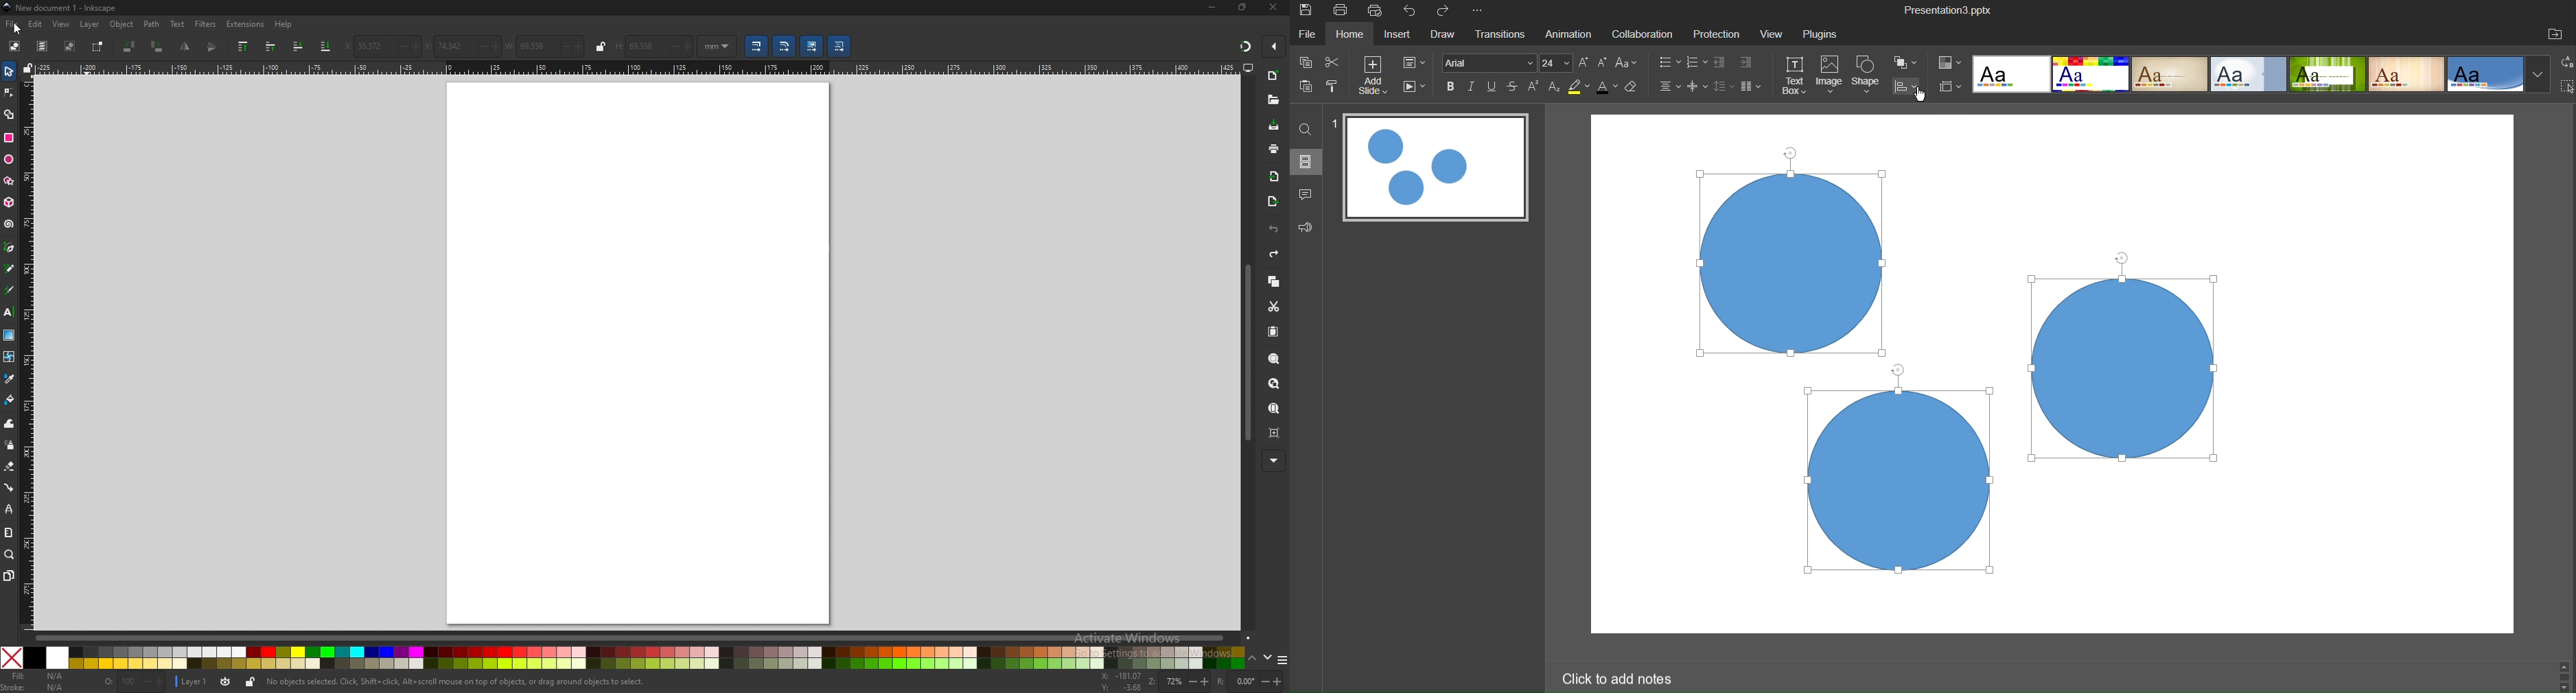  What do you see at coordinates (9, 465) in the screenshot?
I see `erase` at bounding box center [9, 465].